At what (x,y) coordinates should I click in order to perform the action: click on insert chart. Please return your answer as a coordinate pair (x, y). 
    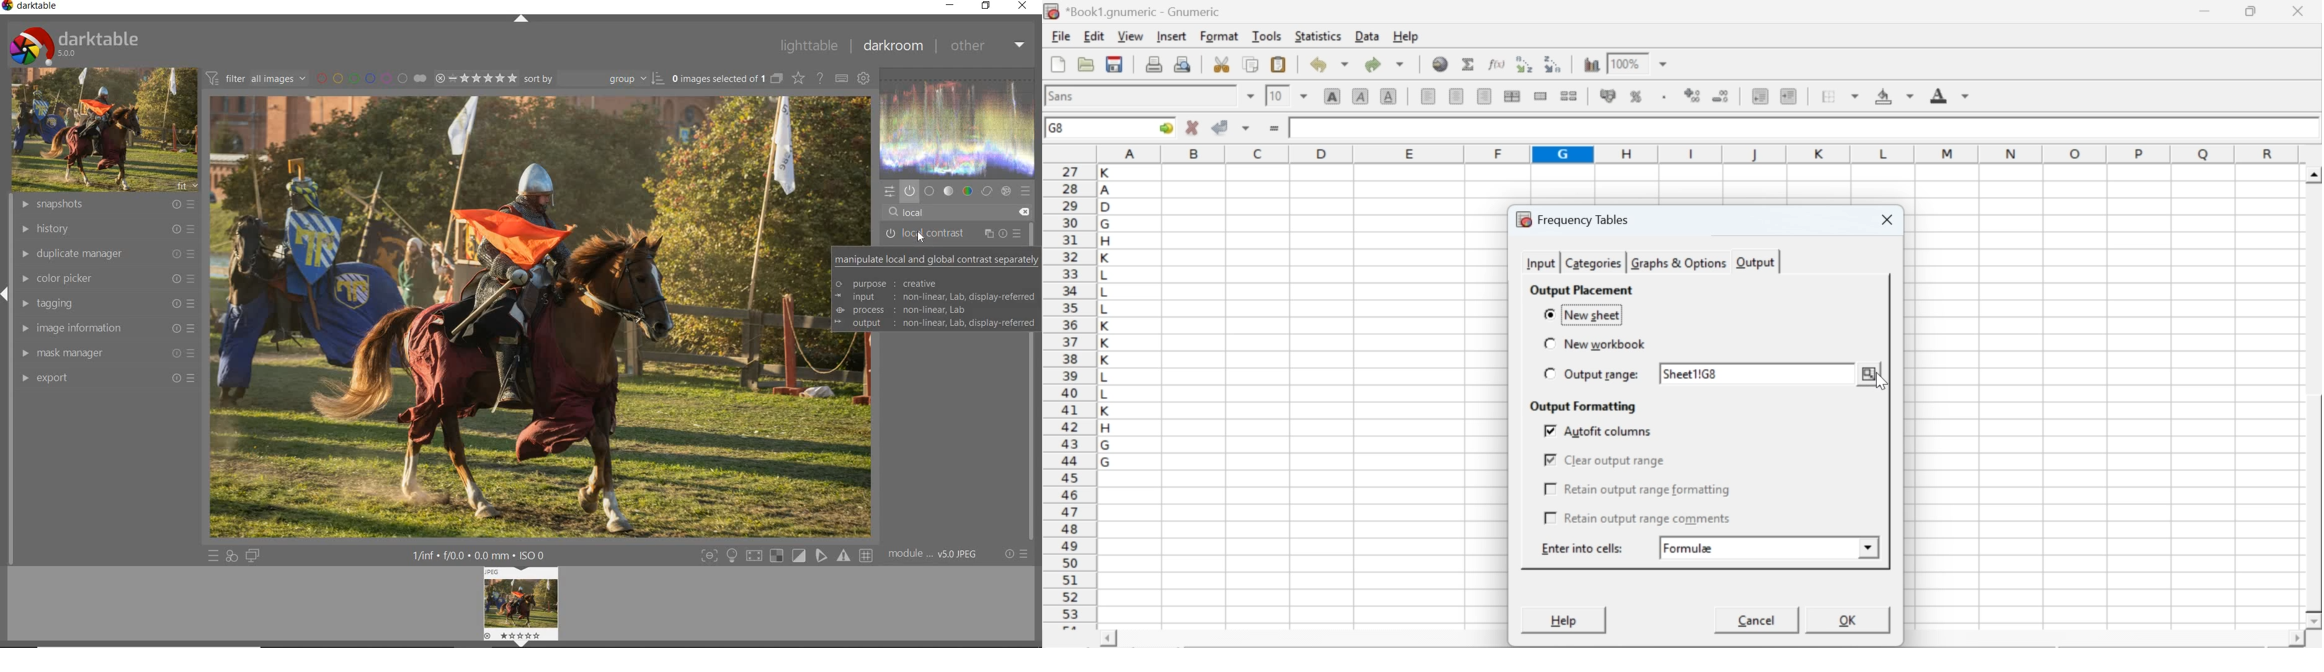
    Looking at the image, I should click on (1592, 63).